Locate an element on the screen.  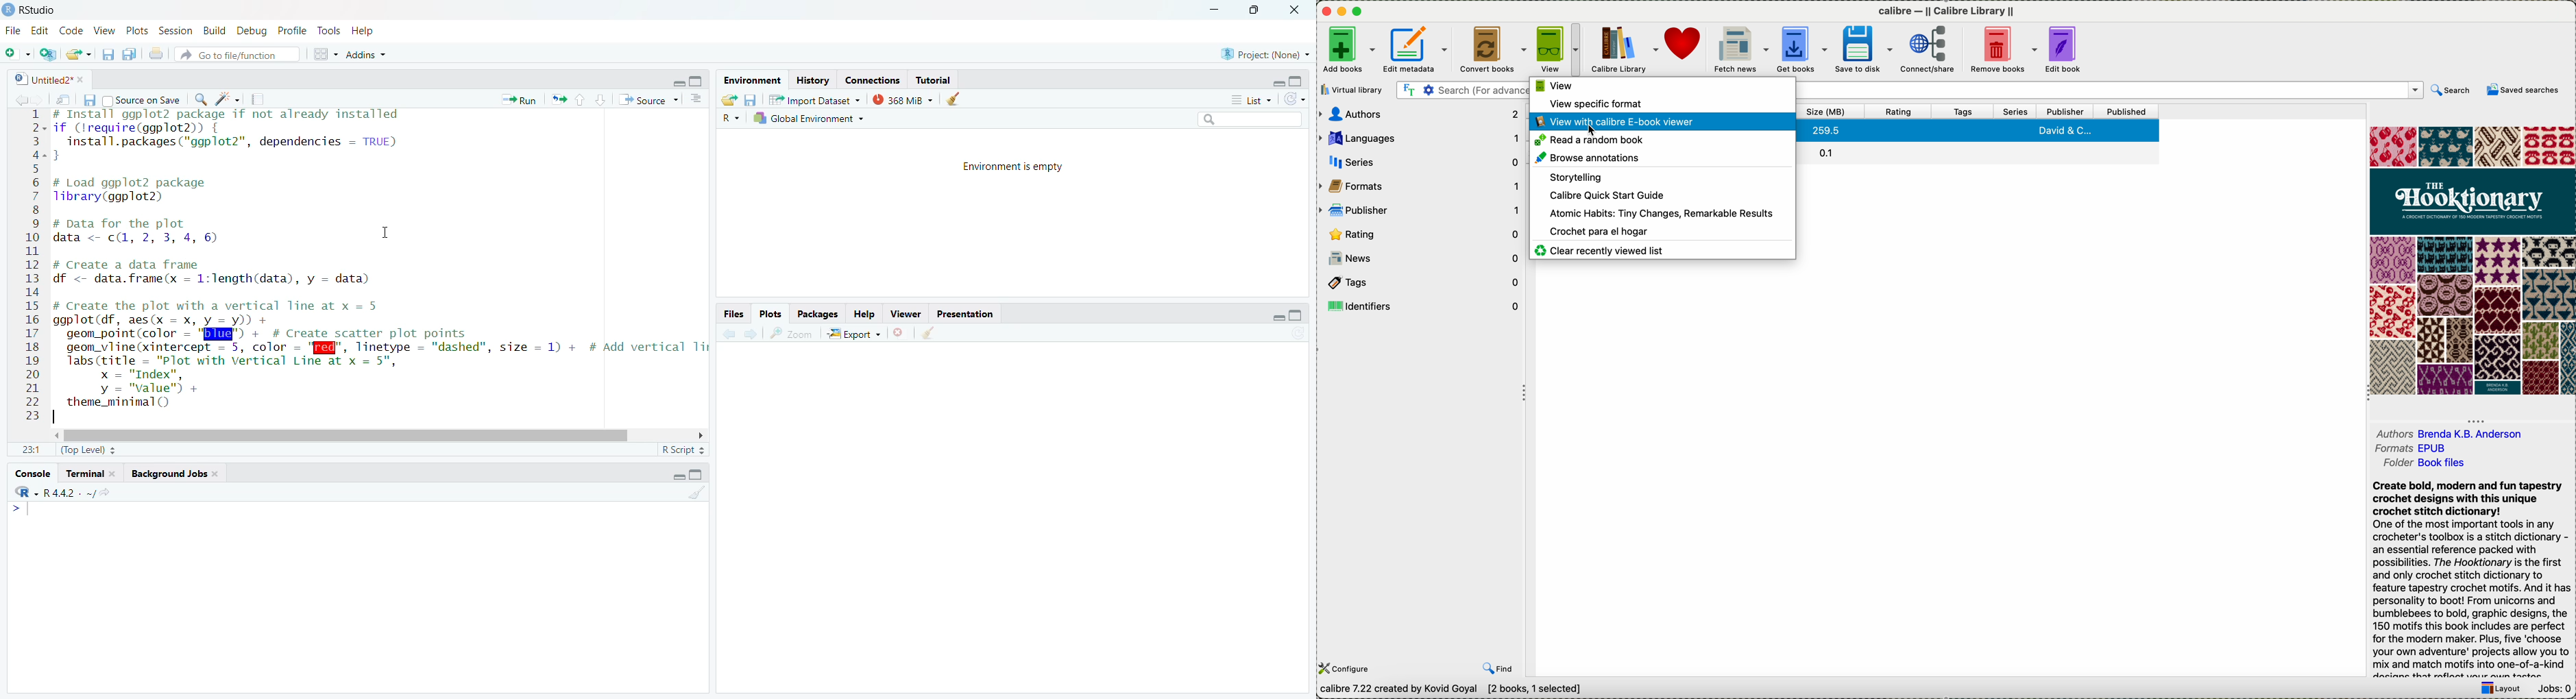
notes is located at coordinates (262, 100).